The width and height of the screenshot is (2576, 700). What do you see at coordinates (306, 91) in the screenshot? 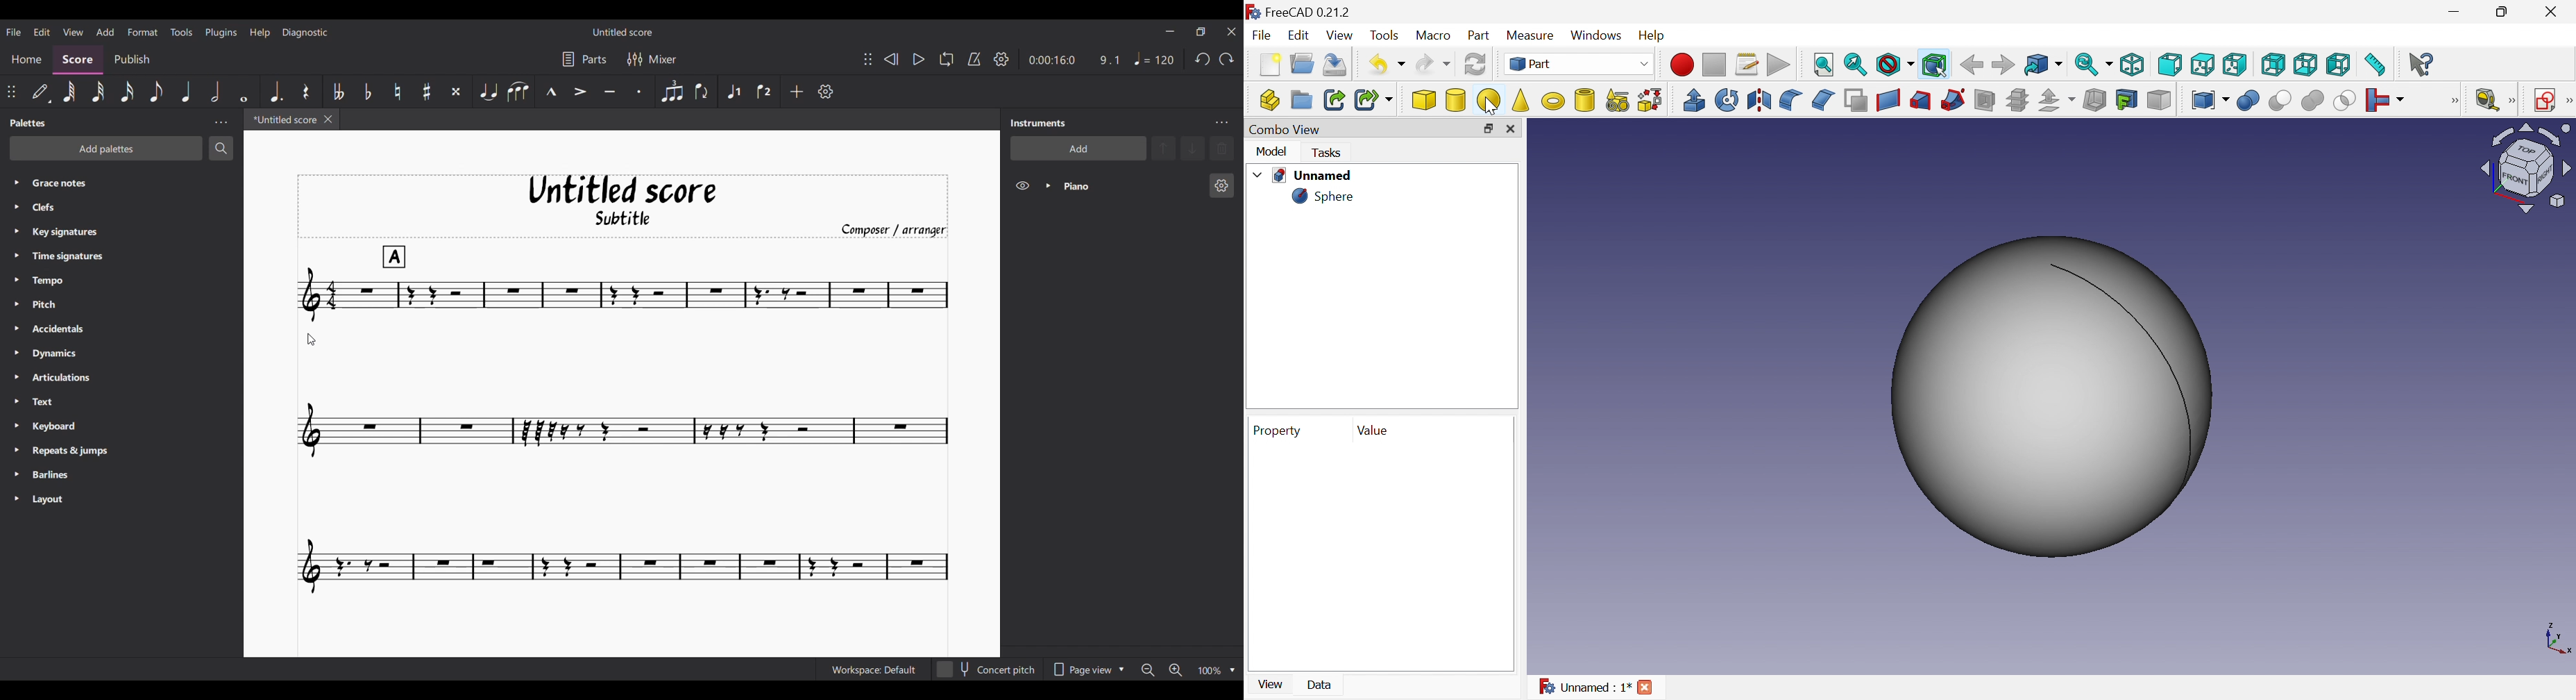
I see `Rest` at bounding box center [306, 91].